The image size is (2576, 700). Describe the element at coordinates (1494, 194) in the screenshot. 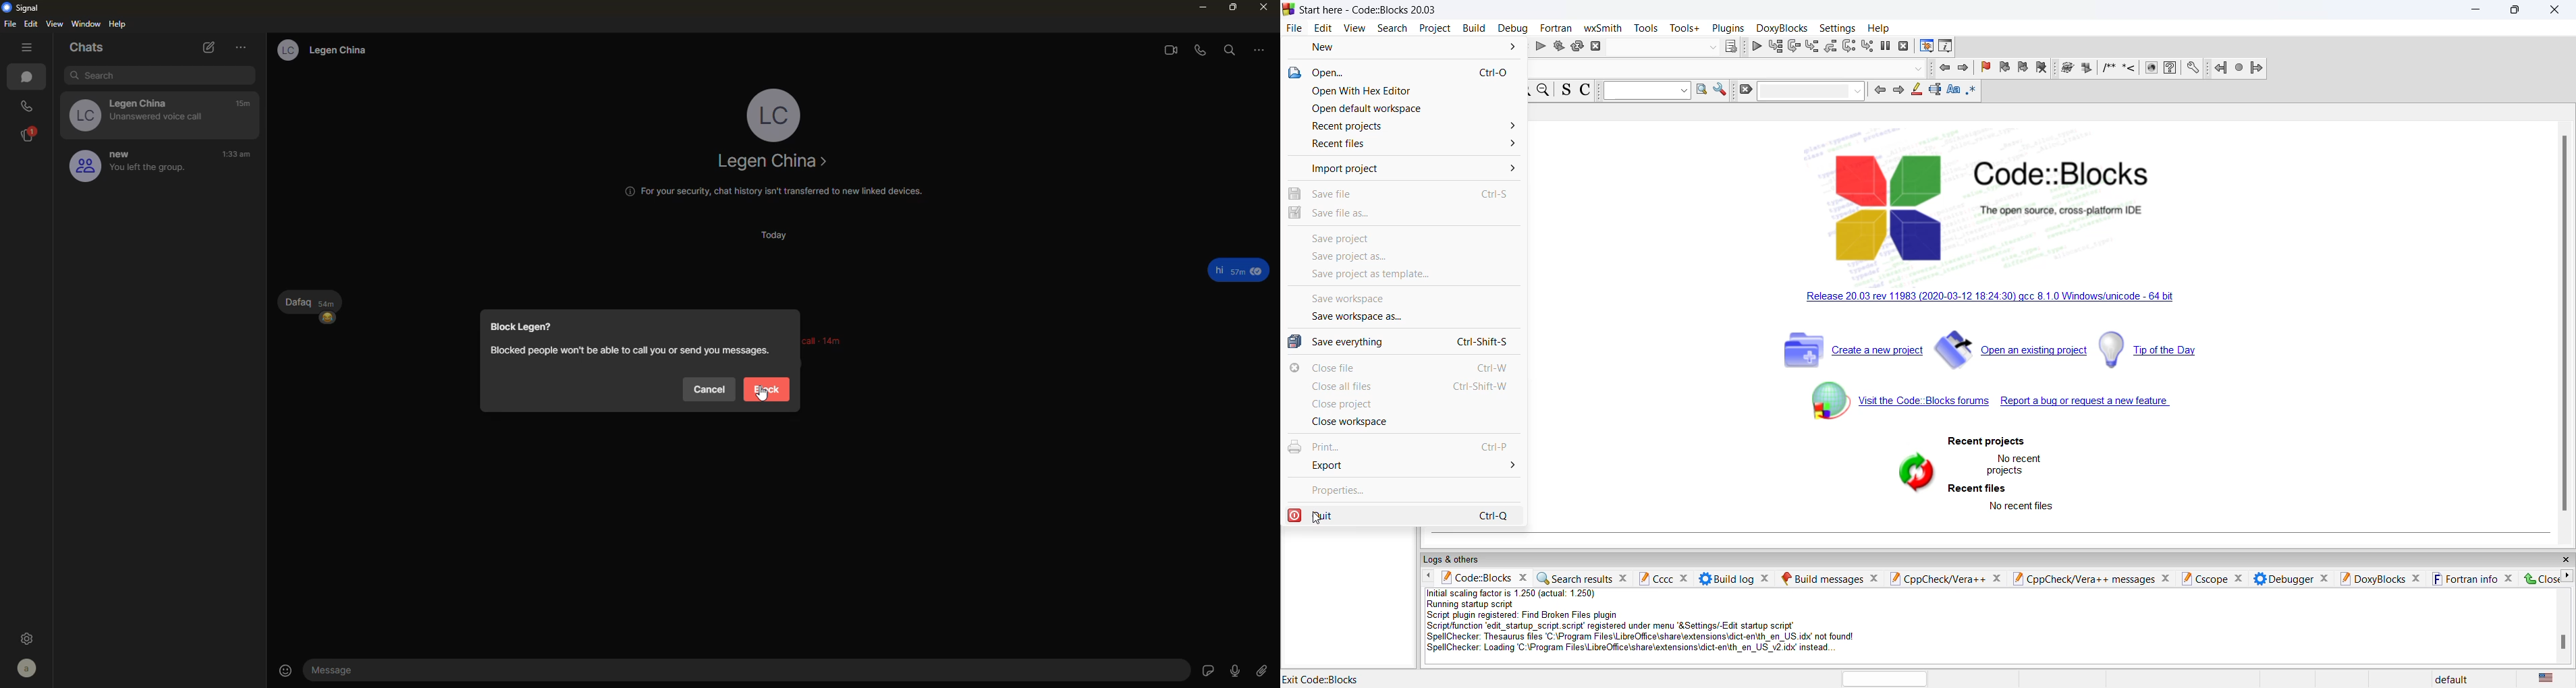

I see `Ctrl-S` at that location.